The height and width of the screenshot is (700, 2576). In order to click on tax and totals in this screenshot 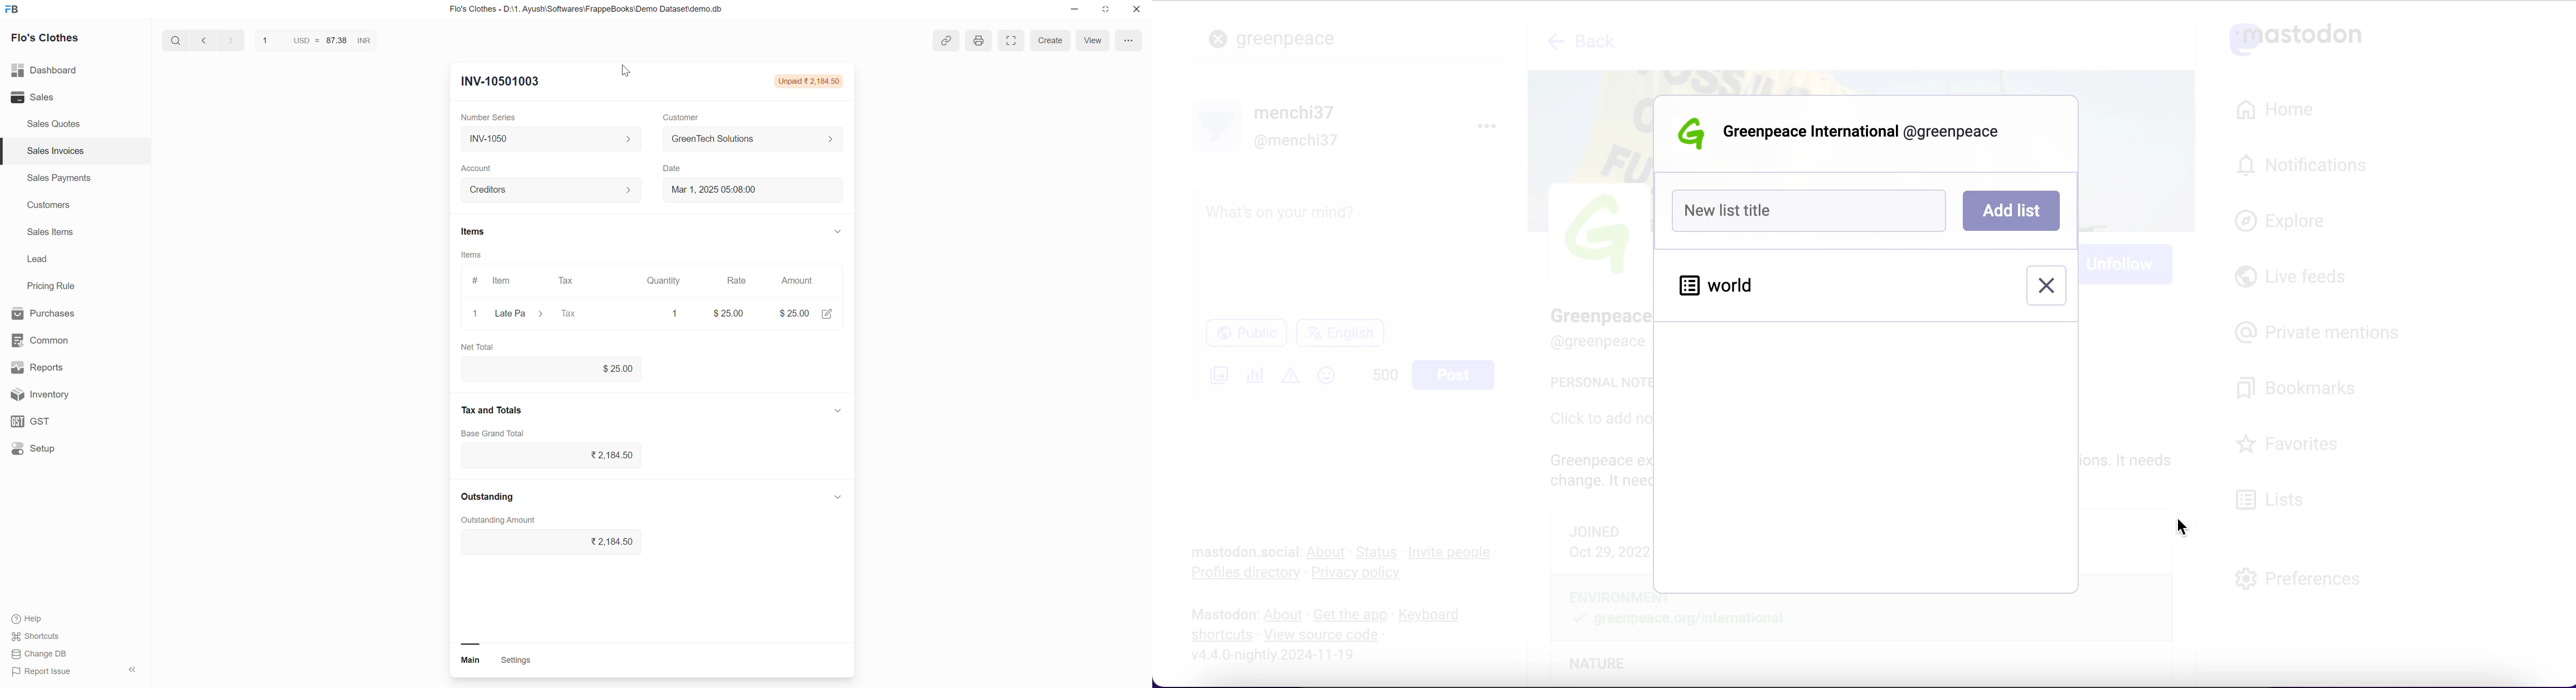, I will do `click(498, 408)`.